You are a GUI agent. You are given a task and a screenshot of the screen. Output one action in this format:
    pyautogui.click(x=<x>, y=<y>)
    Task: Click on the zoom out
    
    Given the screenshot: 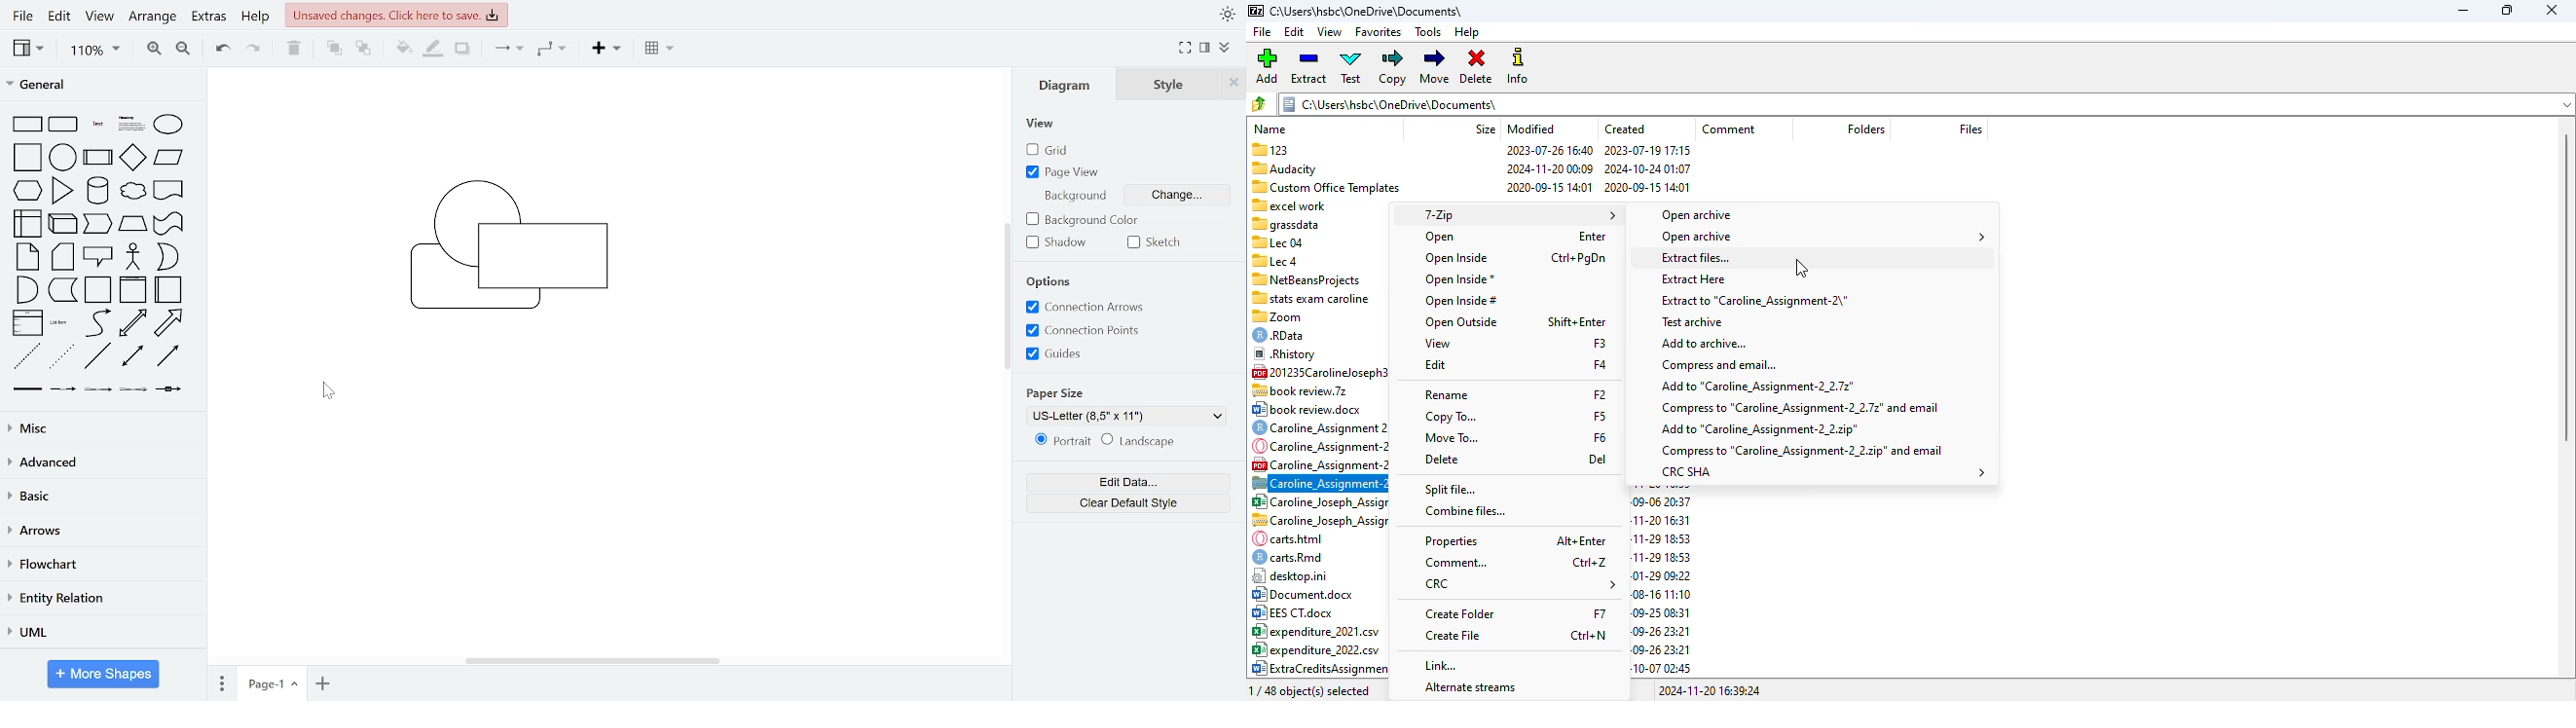 What is the action you would take?
    pyautogui.click(x=185, y=50)
    